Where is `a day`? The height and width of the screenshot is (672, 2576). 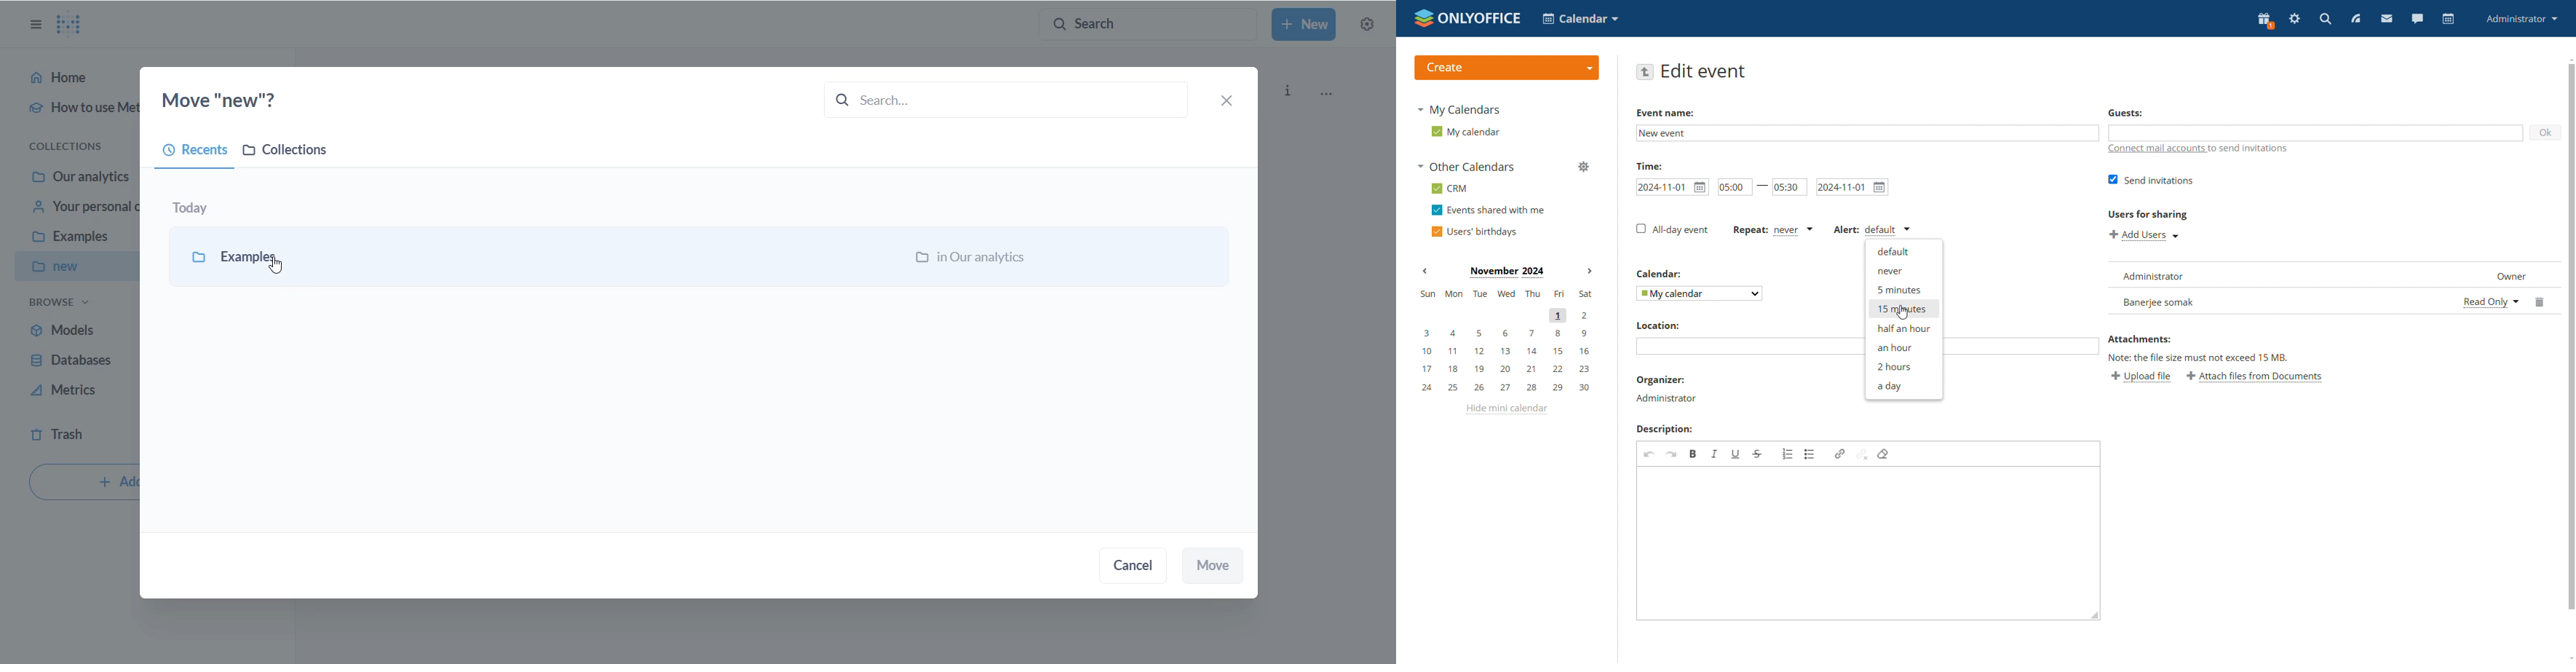 a day is located at coordinates (1904, 387).